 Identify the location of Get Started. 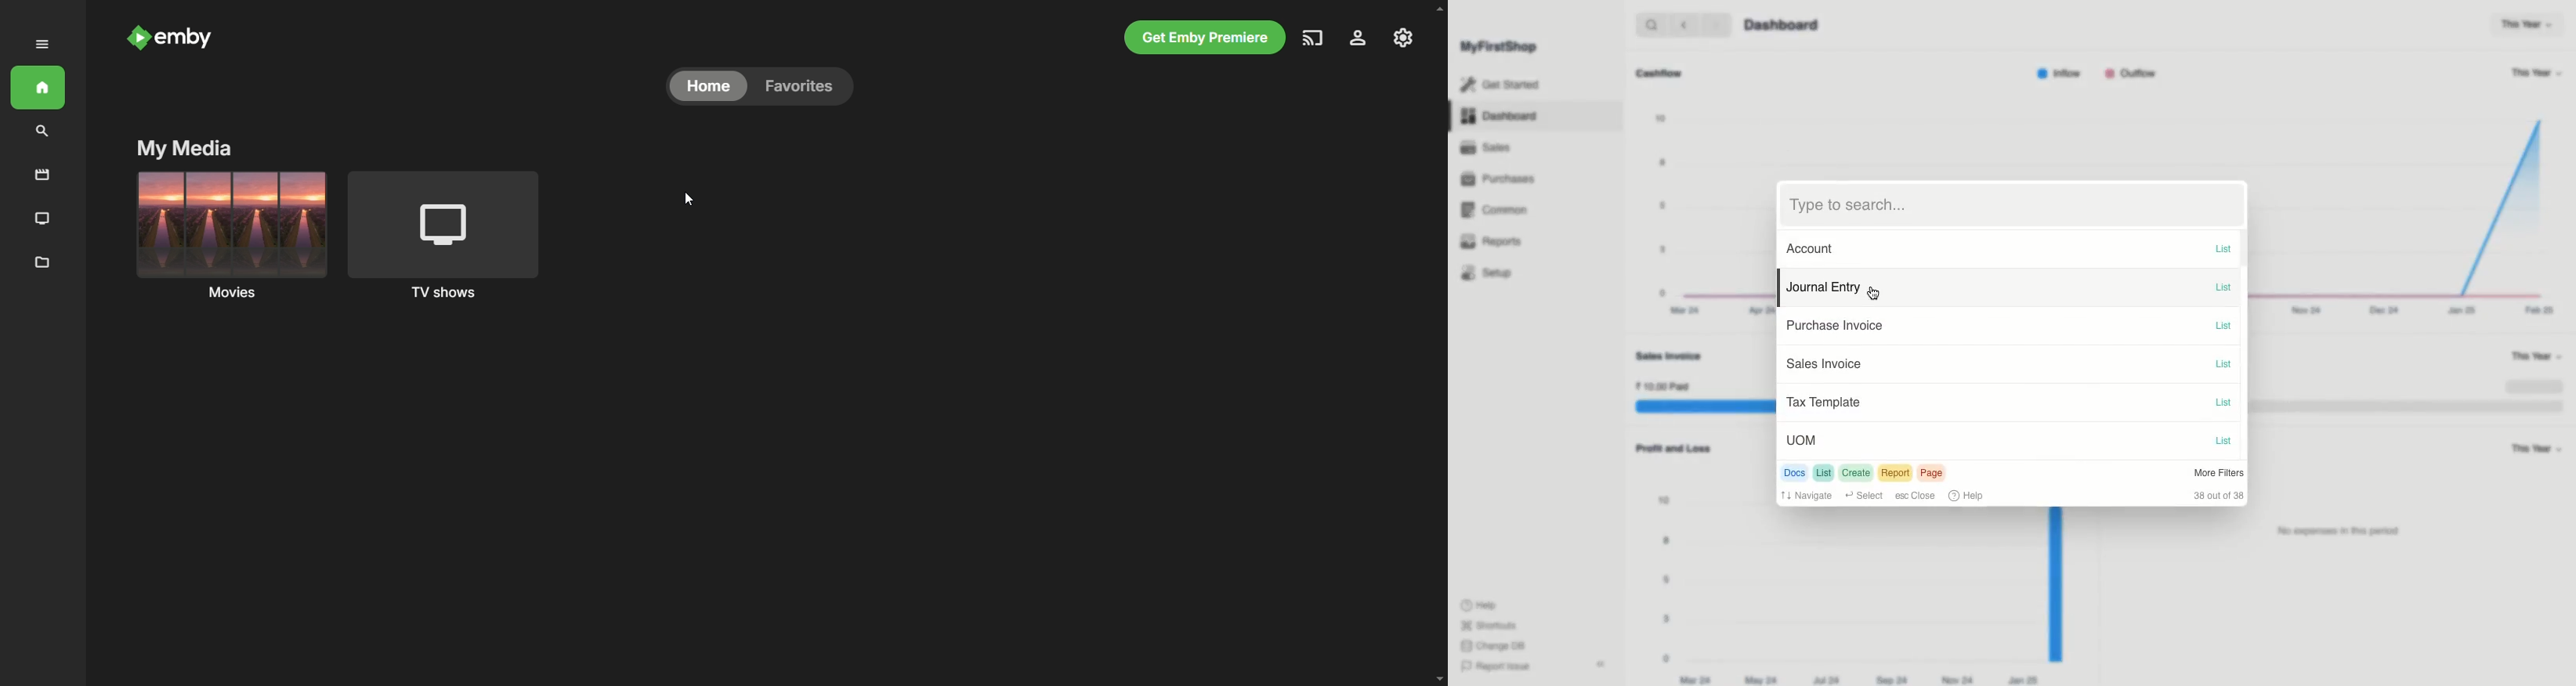
(1501, 85).